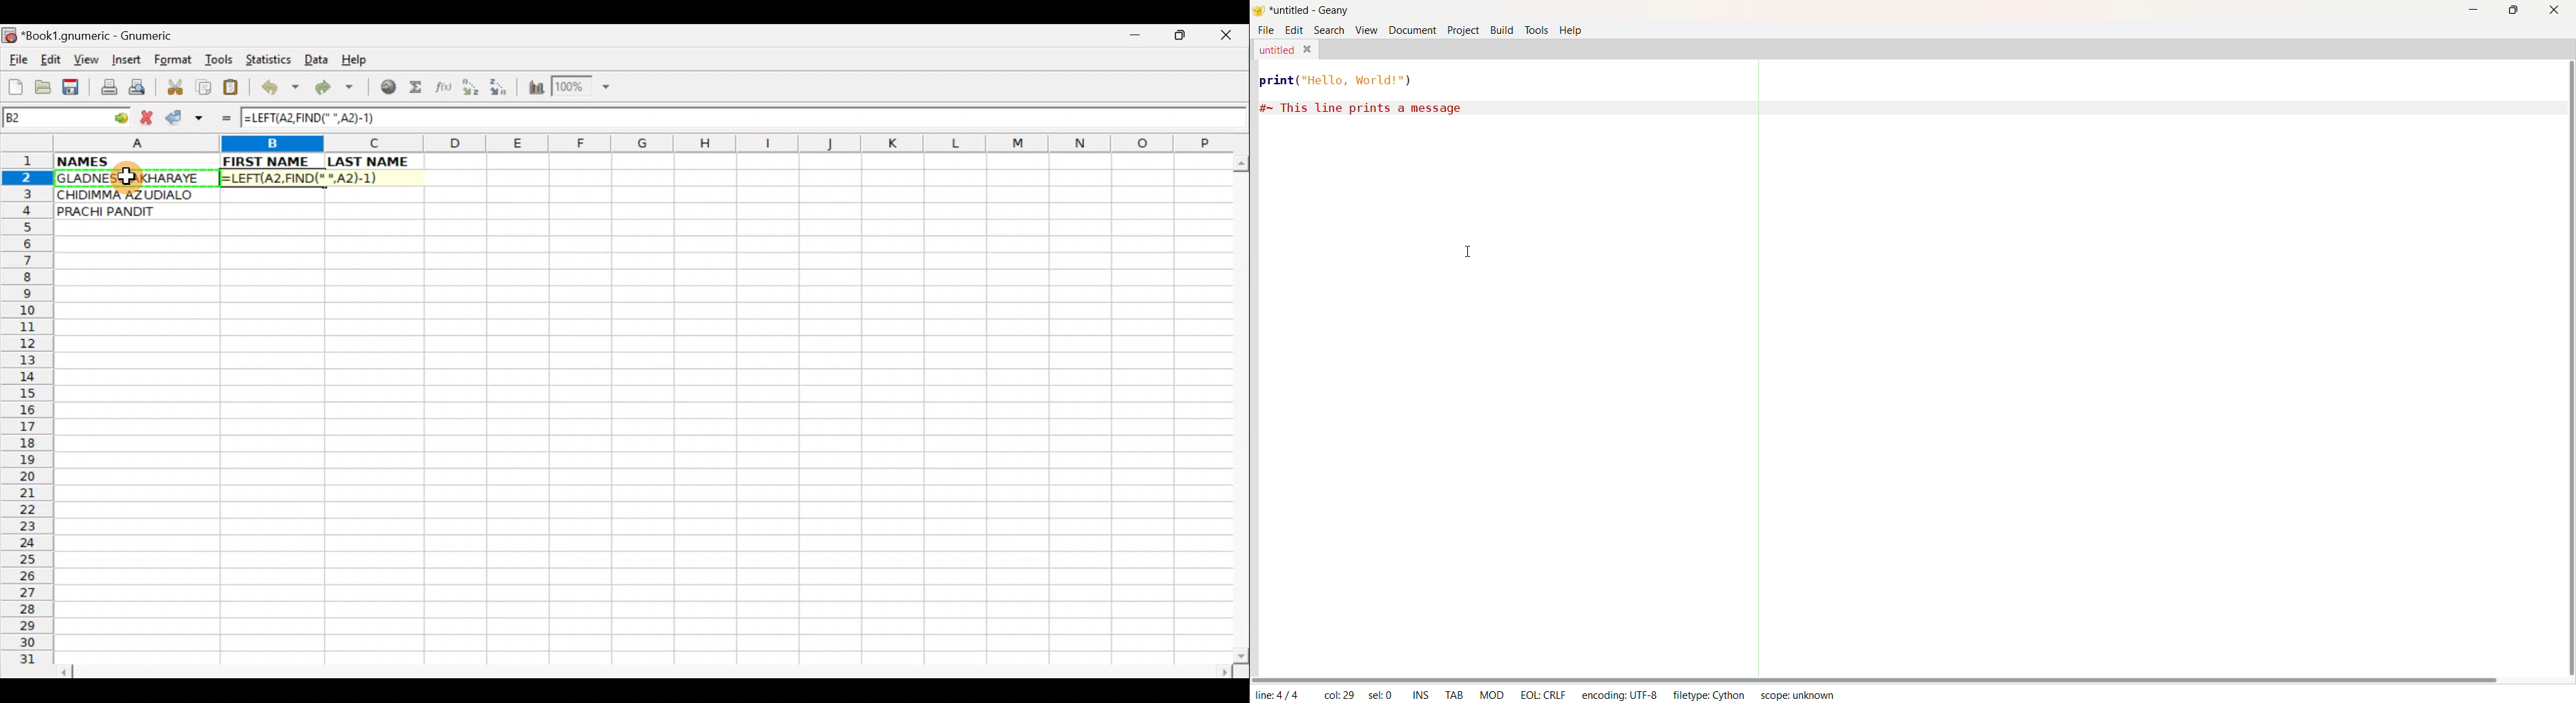  Describe the element at coordinates (583, 89) in the screenshot. I see `Zoom` at that location.